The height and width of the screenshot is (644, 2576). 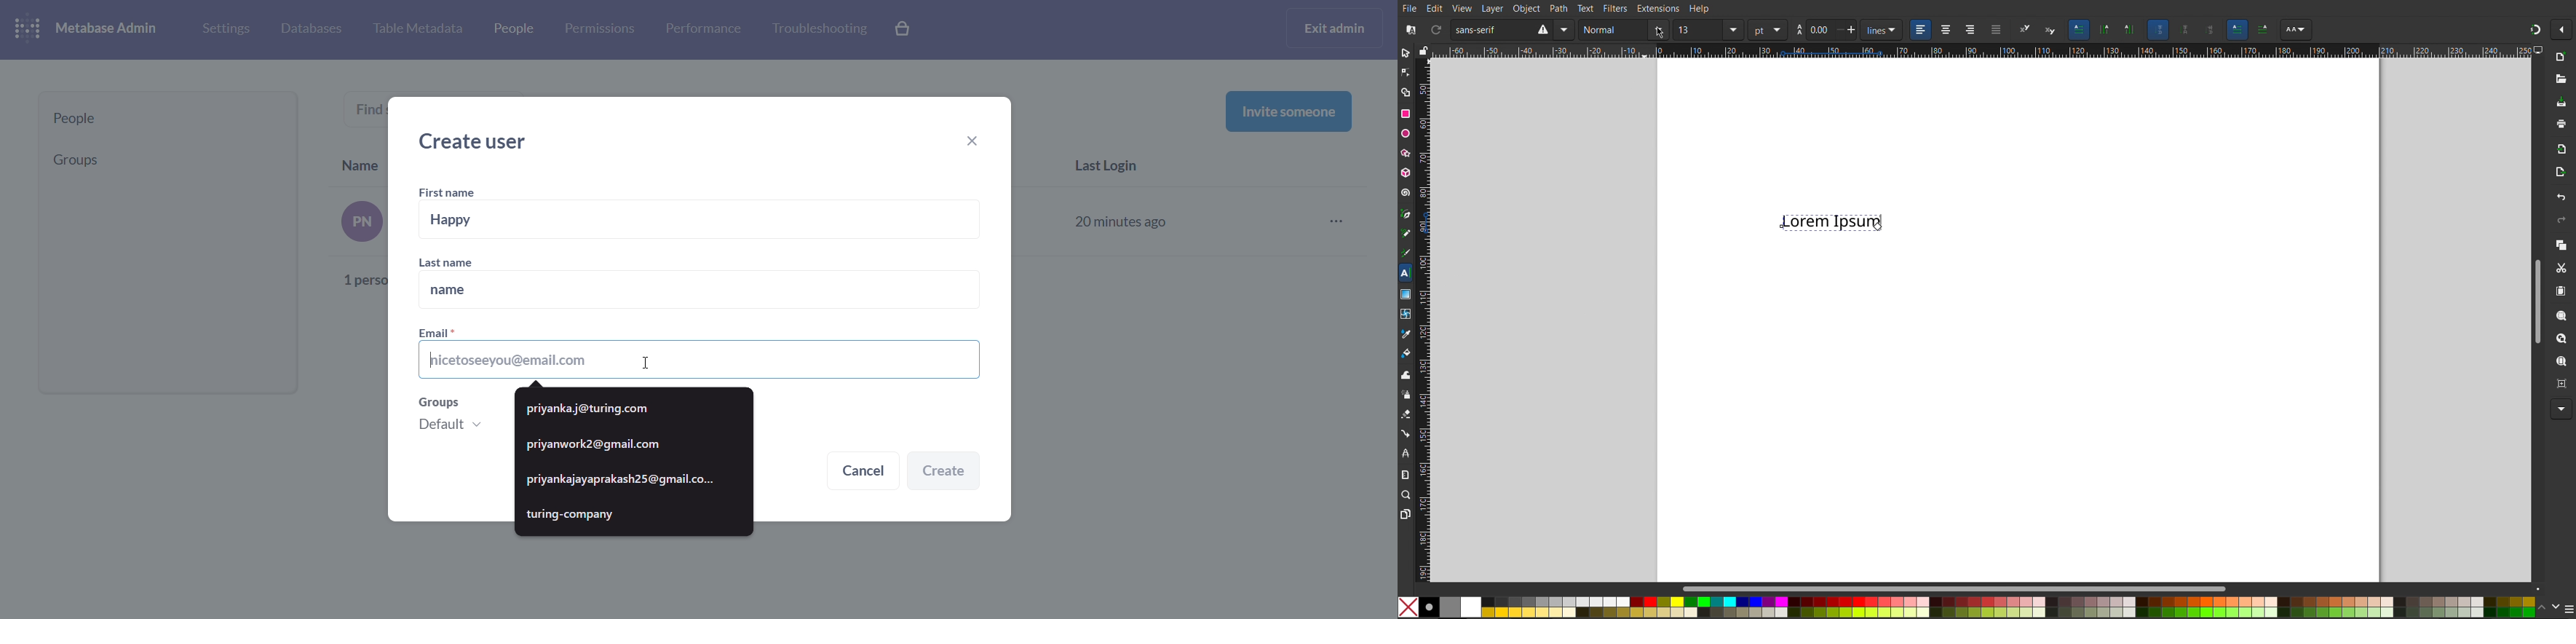 I want to click on Mesh Tool, so click(x=1406, y=311).